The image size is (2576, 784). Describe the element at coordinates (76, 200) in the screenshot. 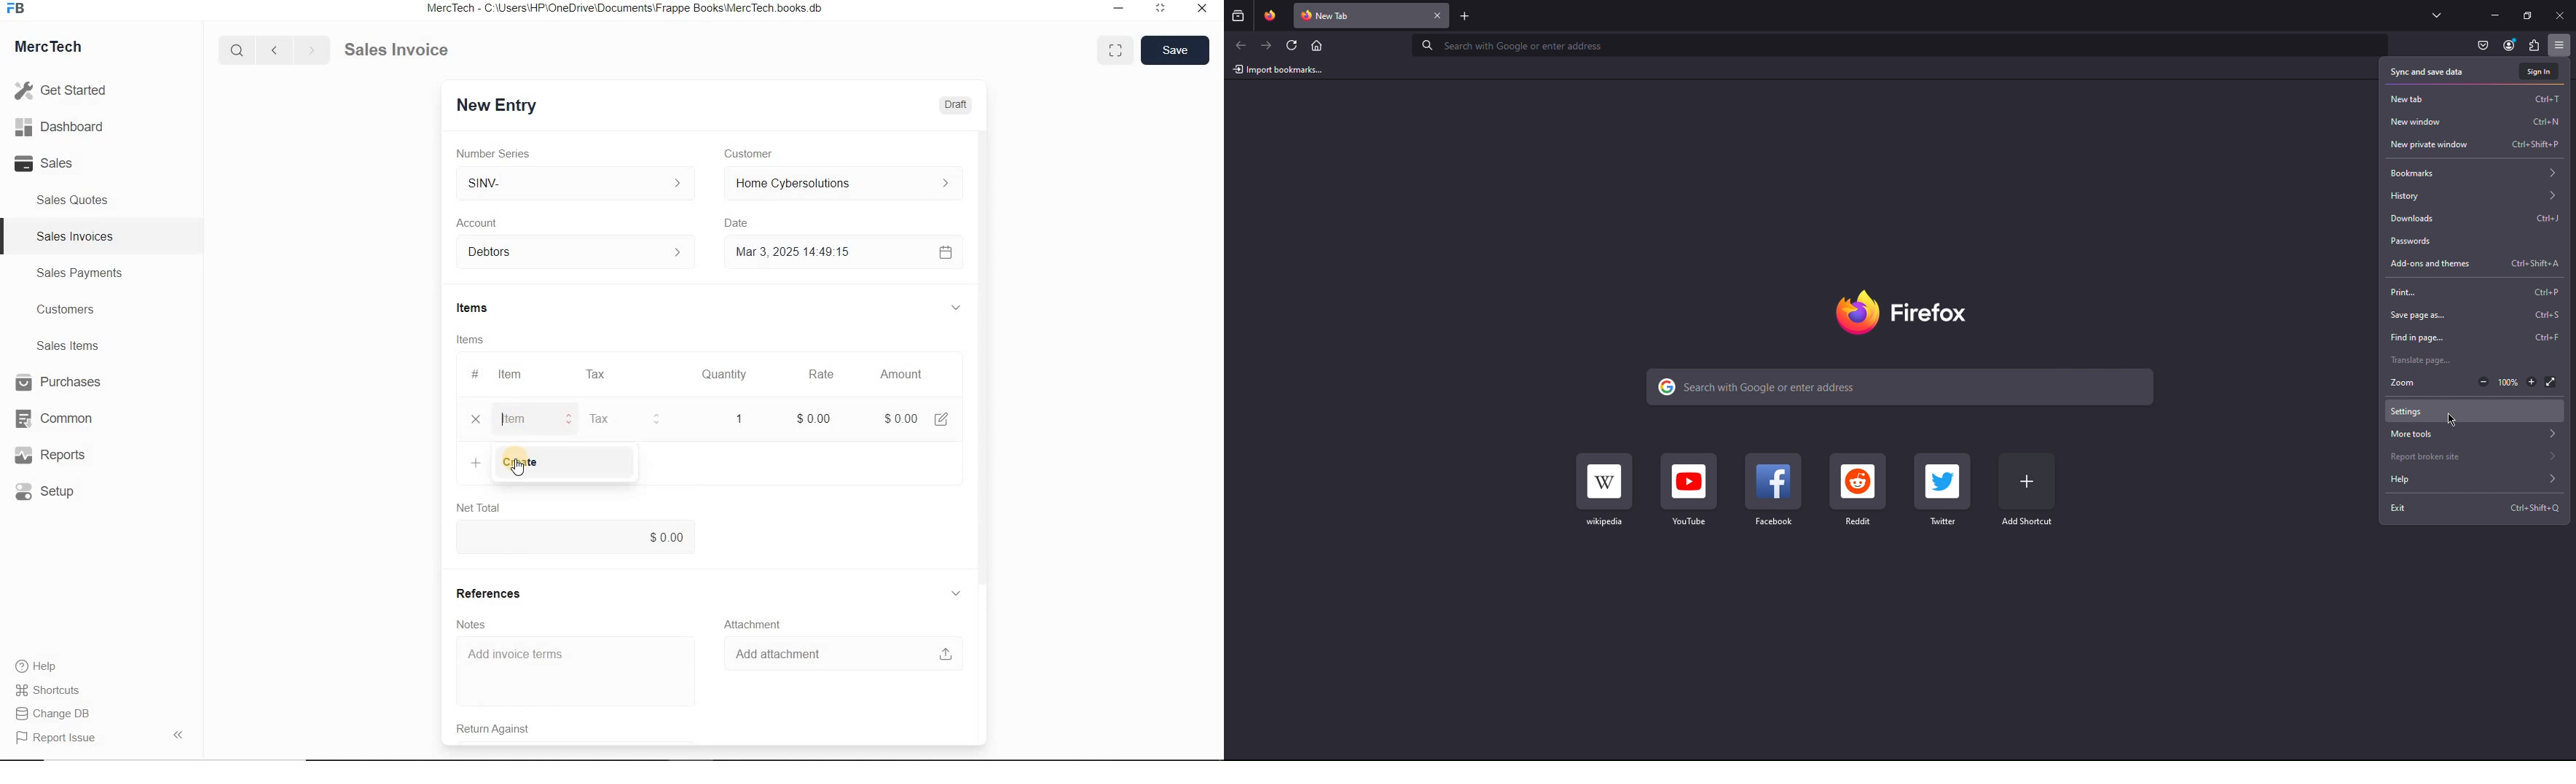

I see `Sales Quotes` at that location.